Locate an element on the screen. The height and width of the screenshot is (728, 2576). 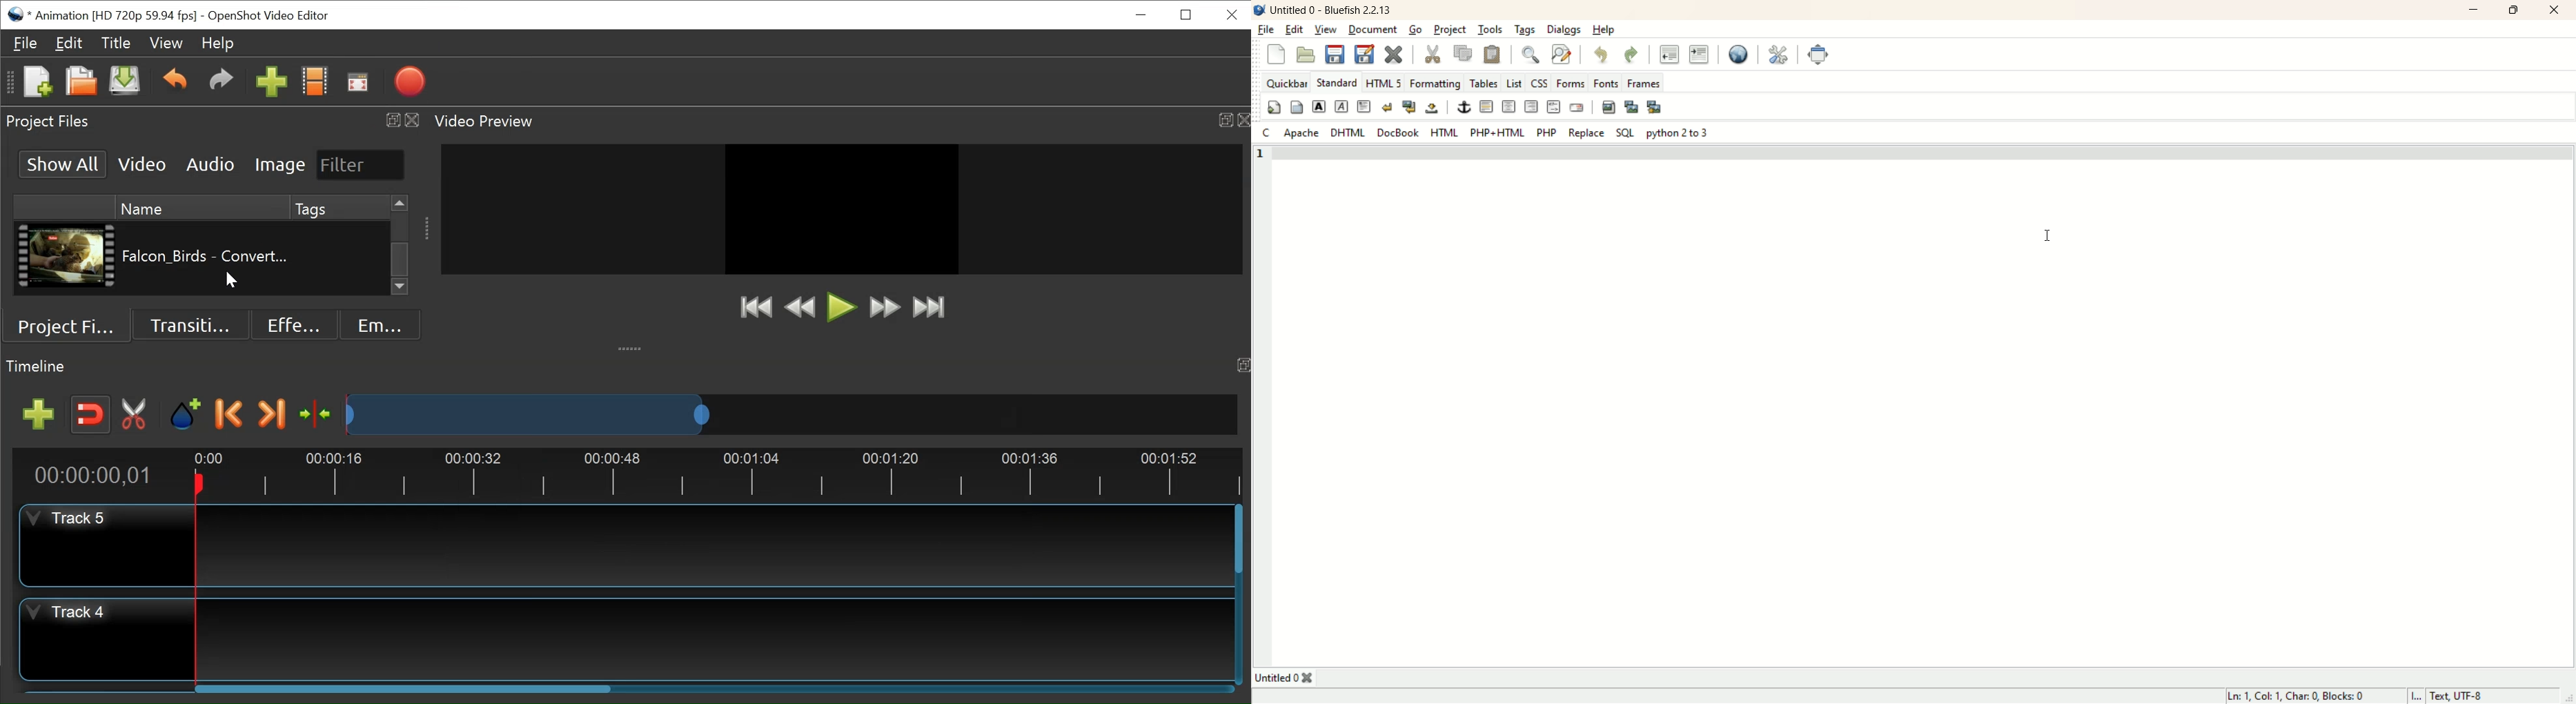
Track Header is located at coordinates (72, 613).